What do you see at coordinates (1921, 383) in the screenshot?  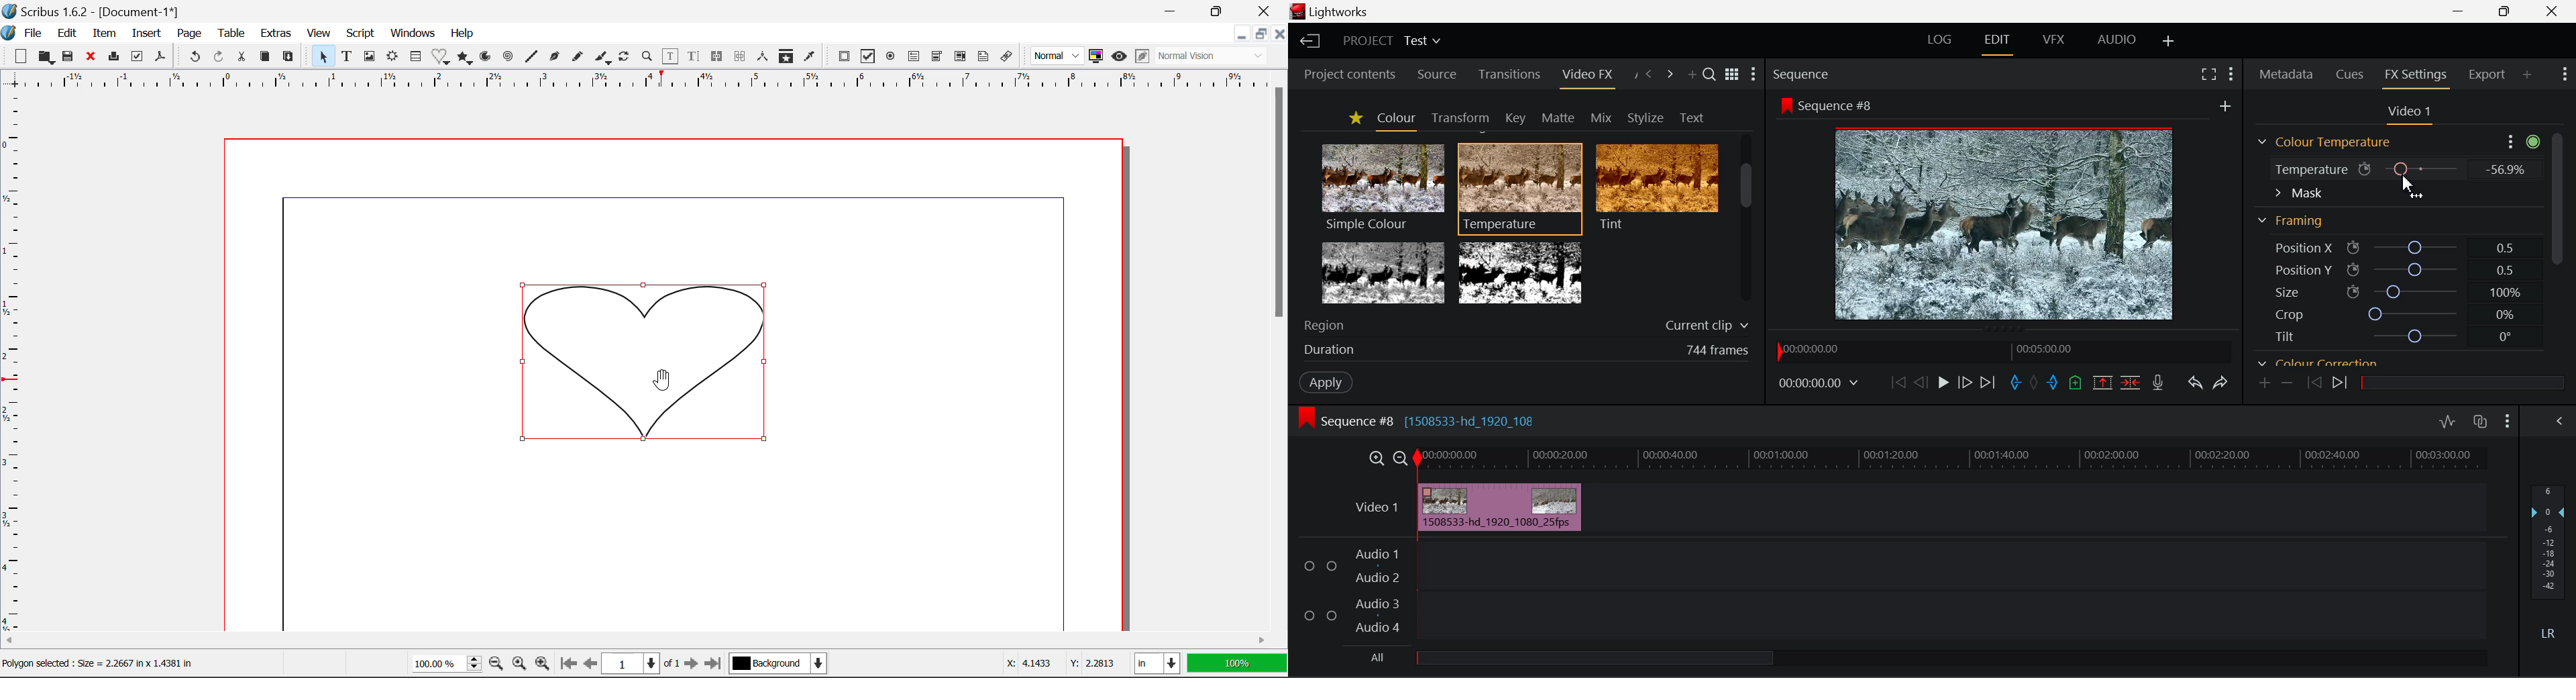 I see `Go Back` at bounding box center [1921, 383].